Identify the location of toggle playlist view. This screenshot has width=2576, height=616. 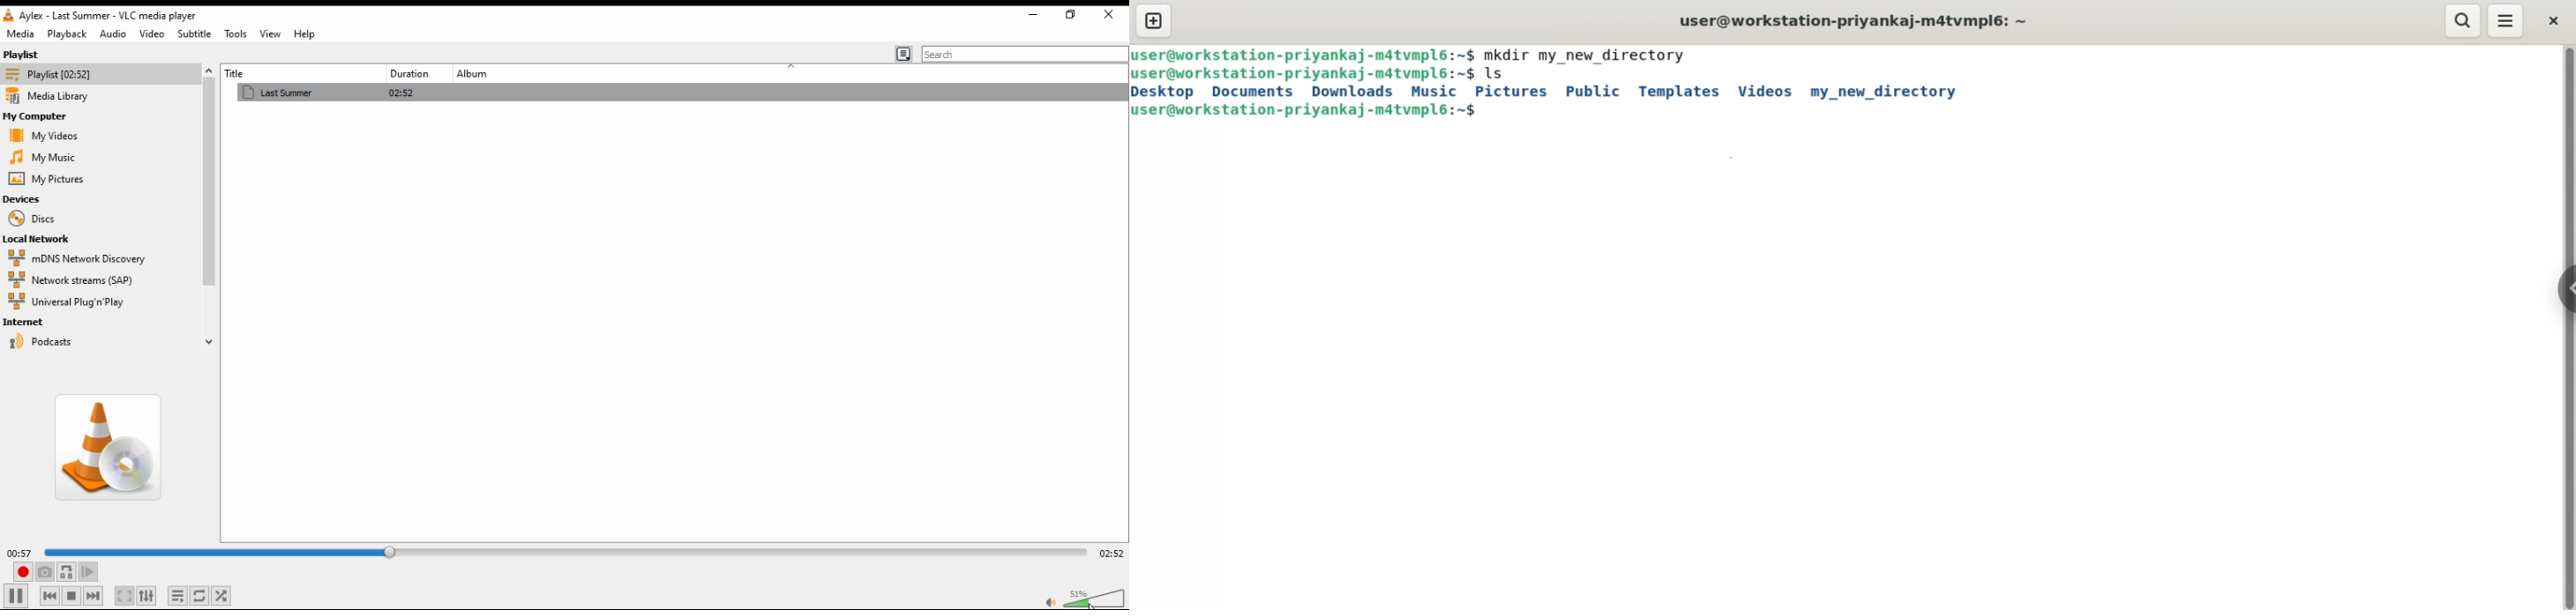
(903, 54).